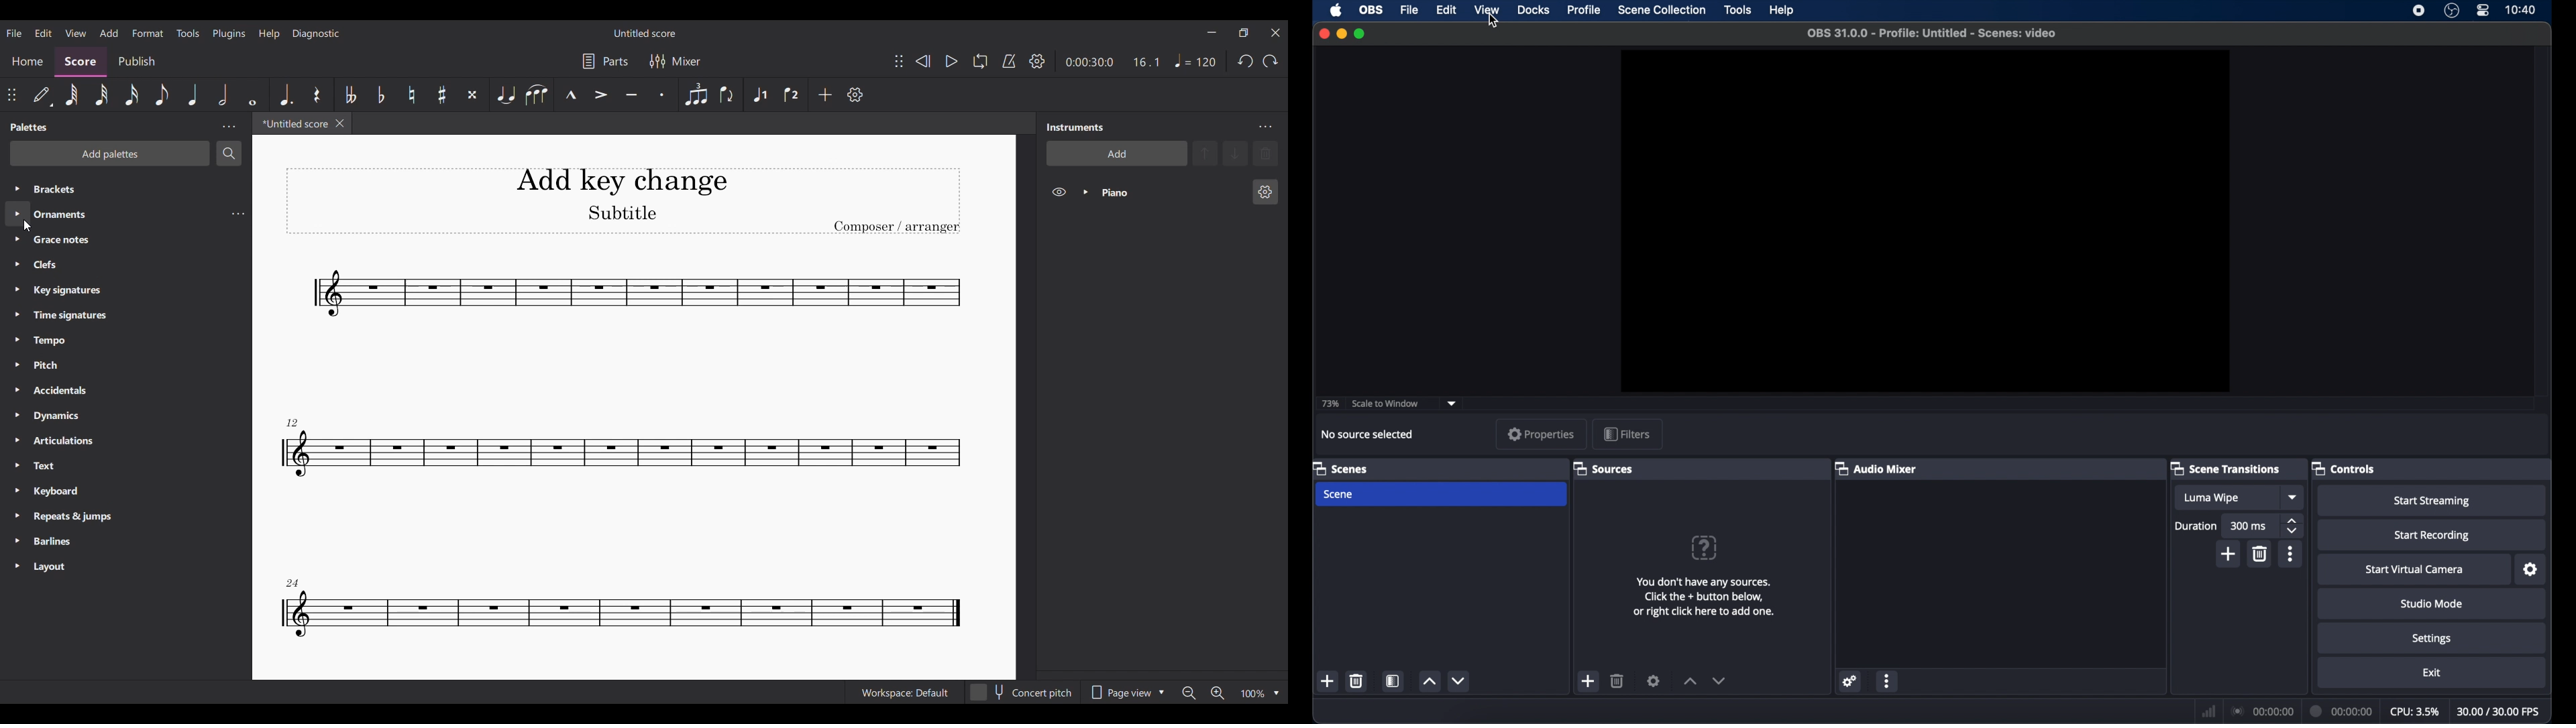 The width and height of the screenshot is (2576, 728). I want to click on help, so click(1783, 11).